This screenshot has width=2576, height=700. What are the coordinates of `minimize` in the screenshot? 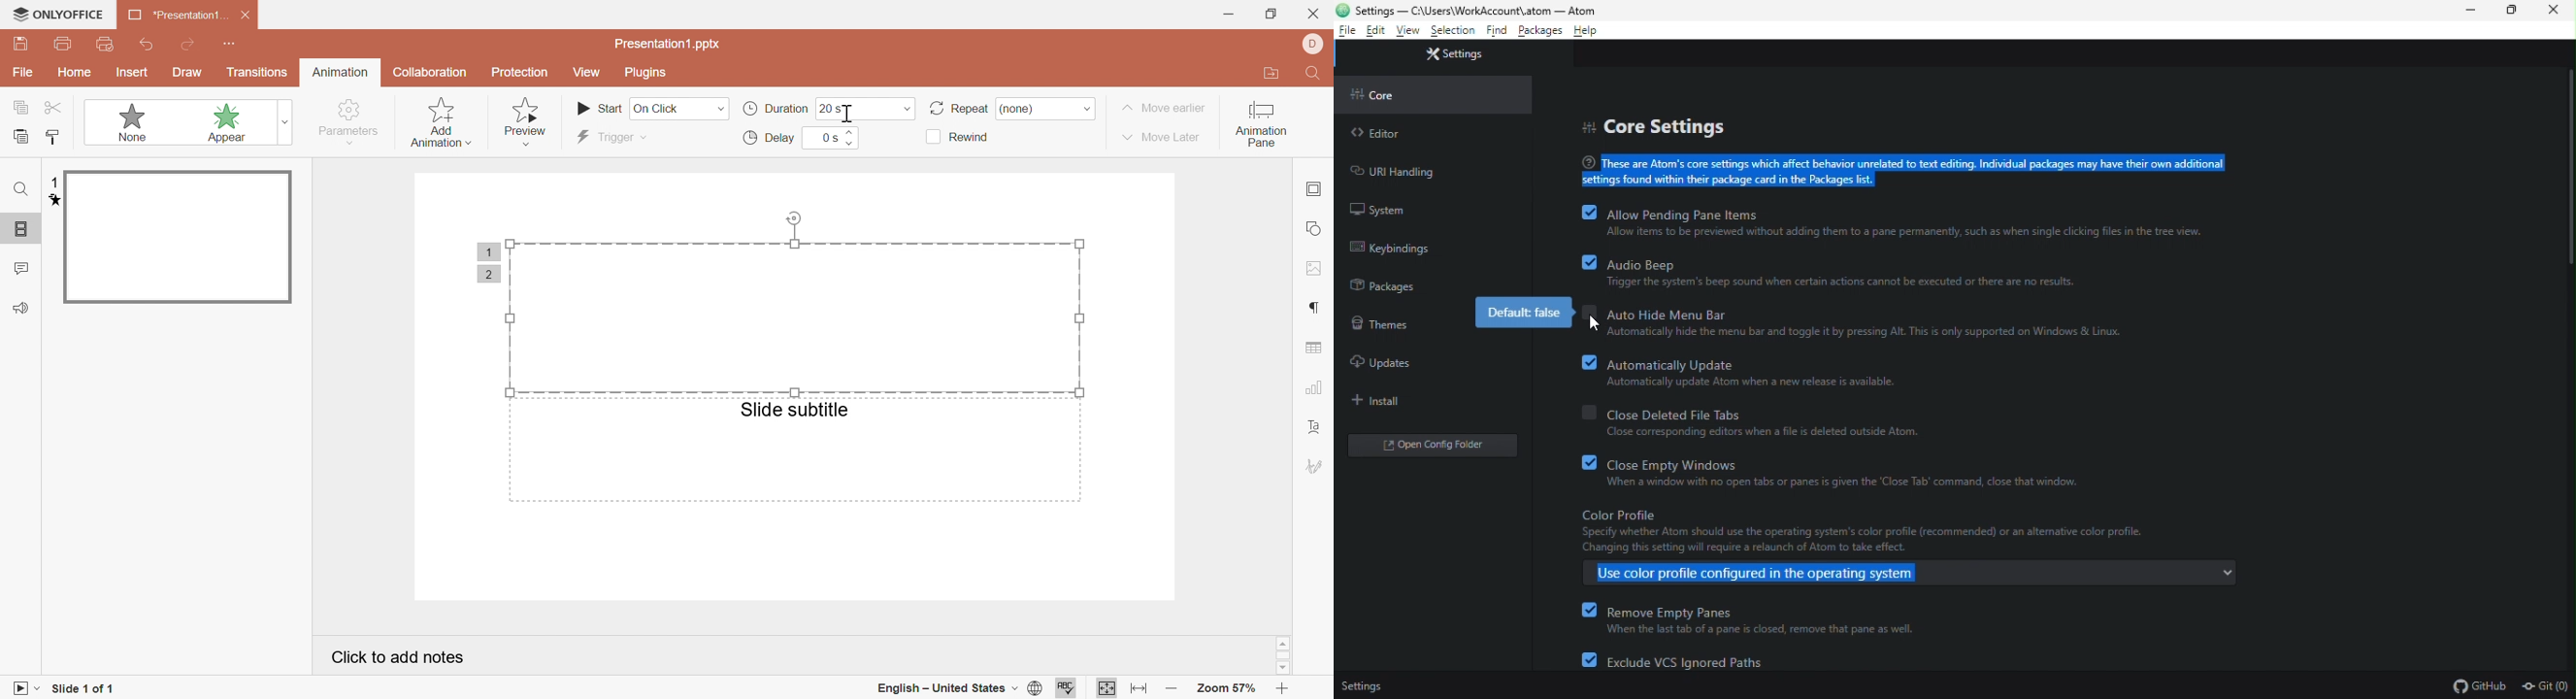 It's located at (2470, 10).